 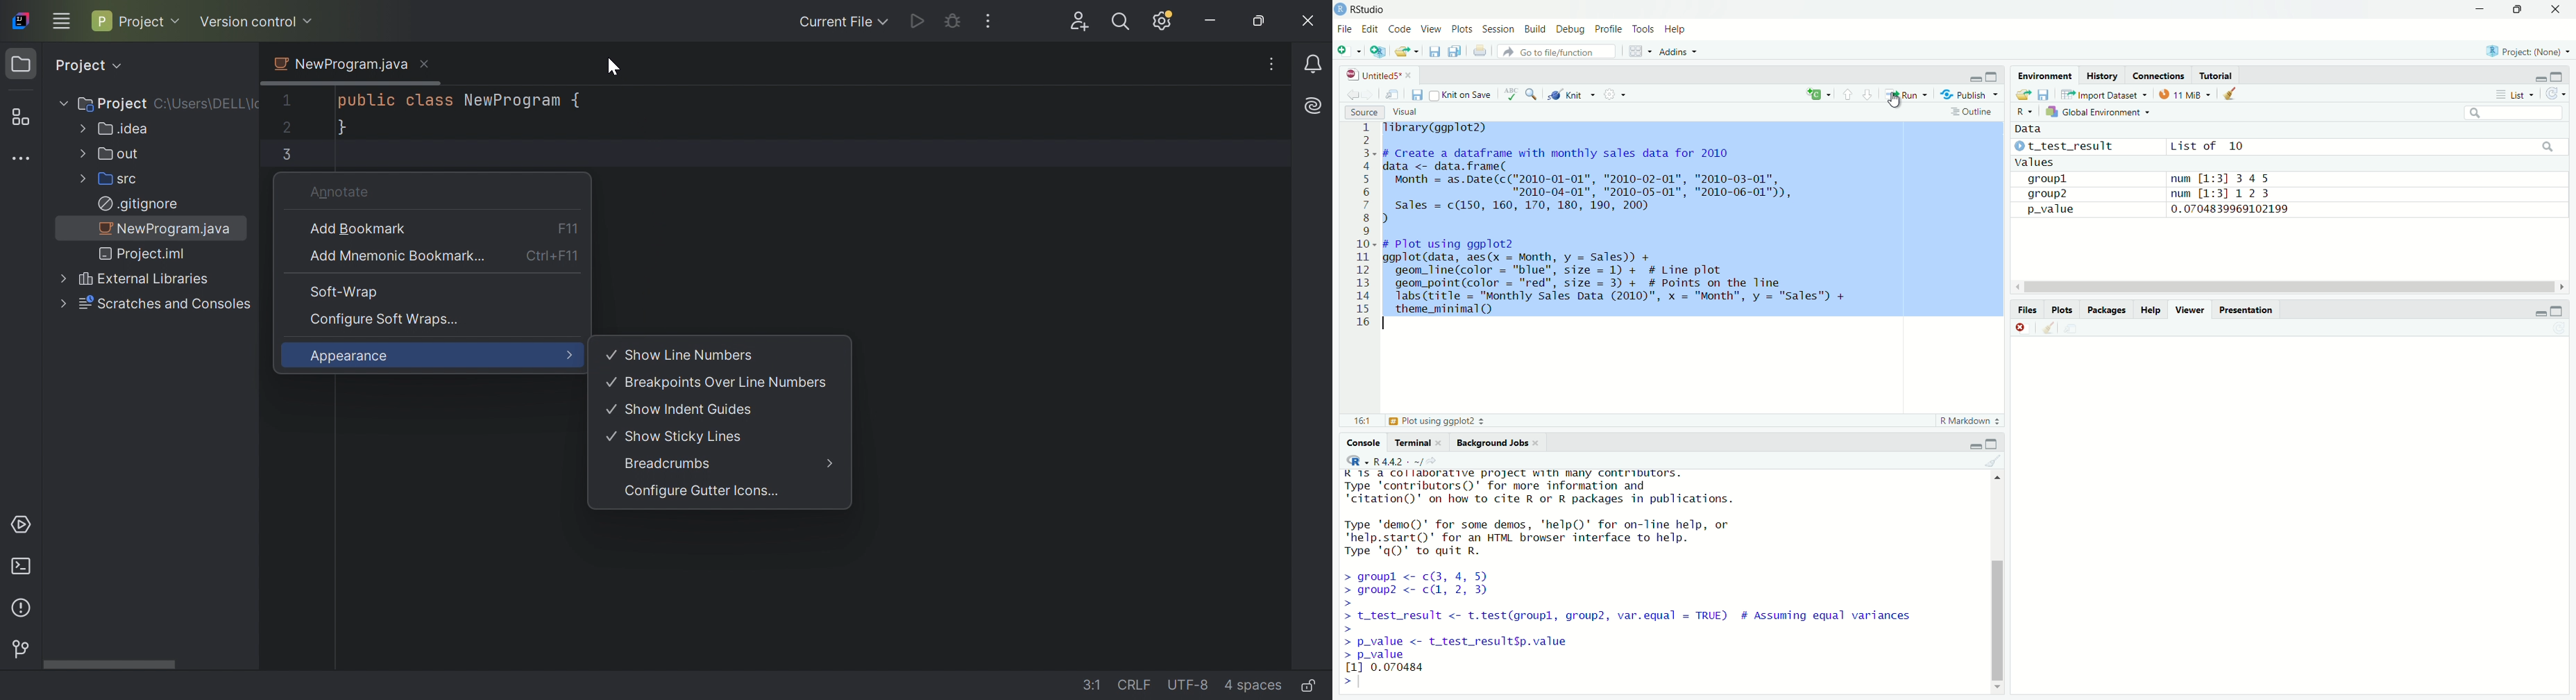 What do you see at coordinates (1636, 571) in the screenshot?
I see `KIS. CT IEREELITT. FRpeEL BYR. Sy Shee TeeLie Ss
Type 'contributors()' for more information and

"citation()' on how to cite R or R packages in publications.

Type 'demo()' for some demos, 'help()' for on-Tine help, or

"help.start()' for an HTML browser interface to help.

Type 'q()' to quit R.

> groupl <- c(3, 4, 5)

> group? <- c, 2, 3)

>

> t_test_result <- t.test(groupl, group2, var.equal = TRUE) # Assuming equal variances
>

> p_value <- t_test_resultSp.value

> p_value

11 0.070484` at bounding box center [1636, 571].